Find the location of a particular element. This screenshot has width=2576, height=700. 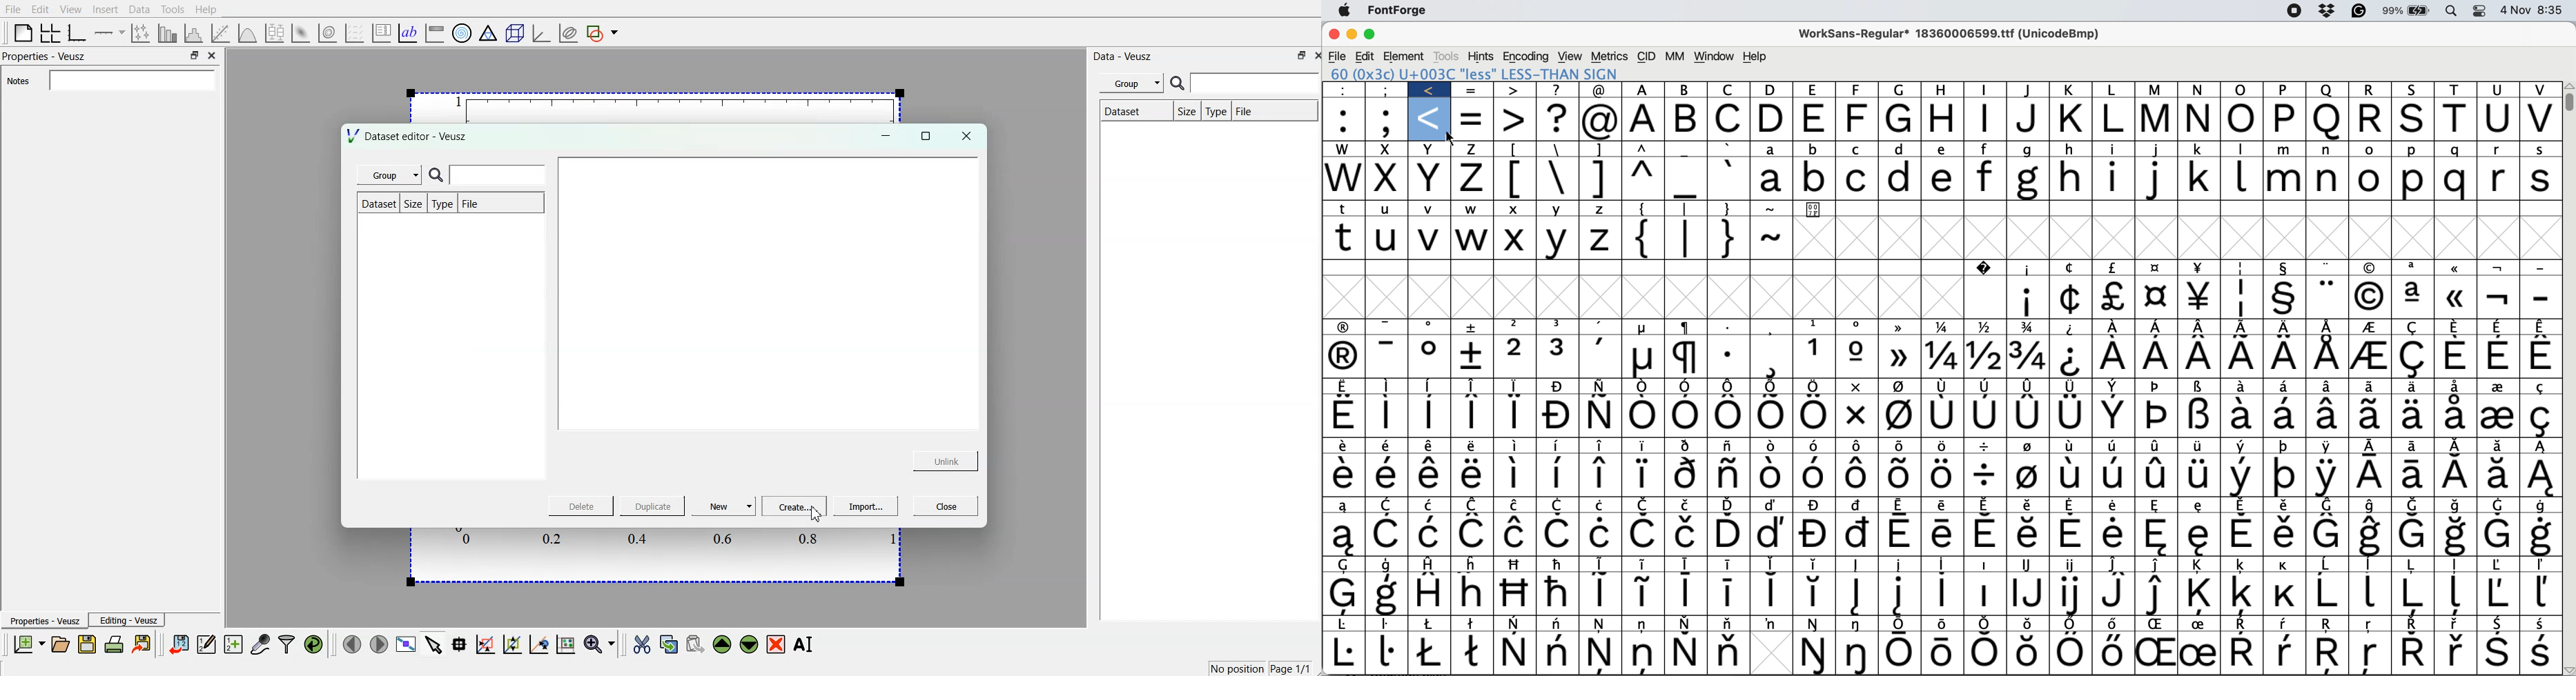

Symbol is located at coordinates (1346, 653).